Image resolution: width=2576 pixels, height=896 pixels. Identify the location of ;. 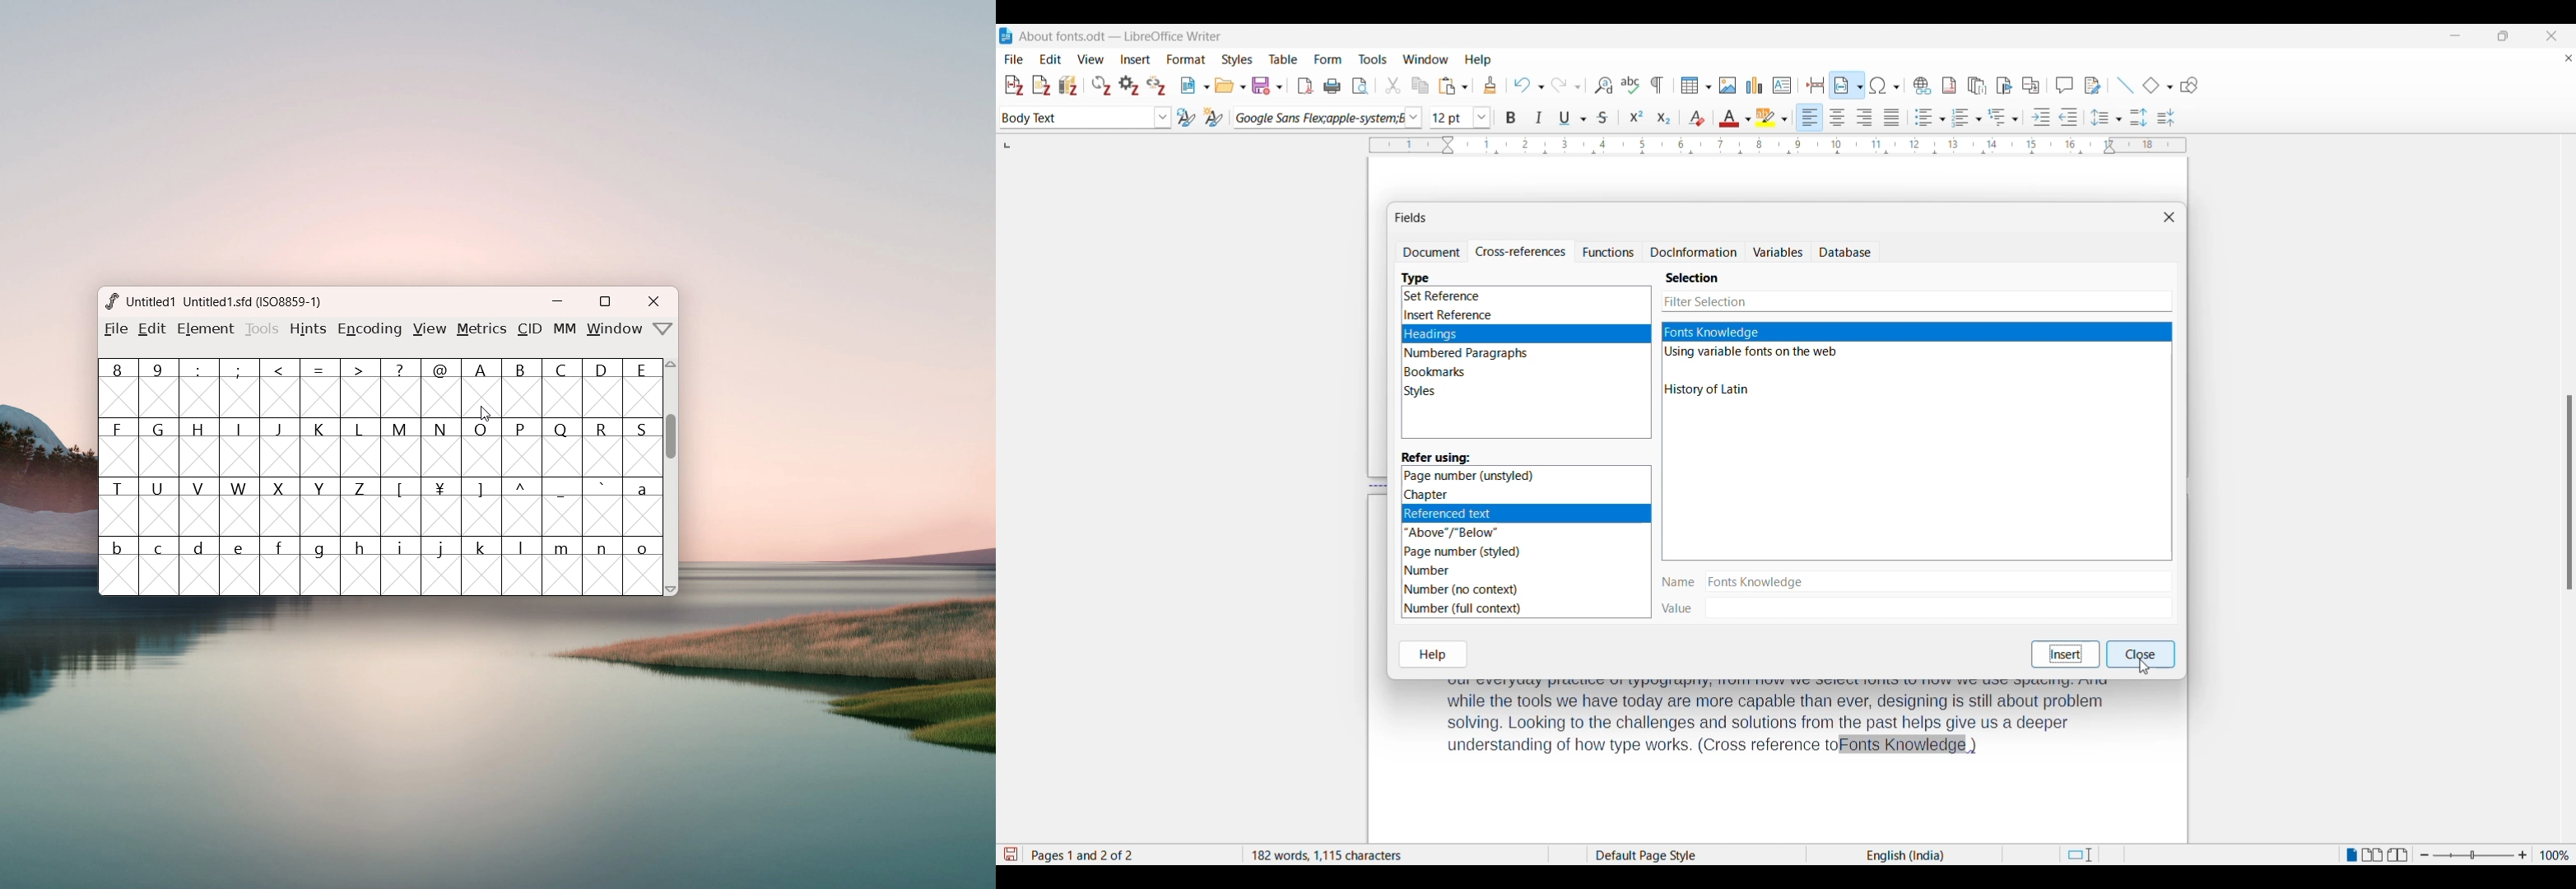
(241, 388).